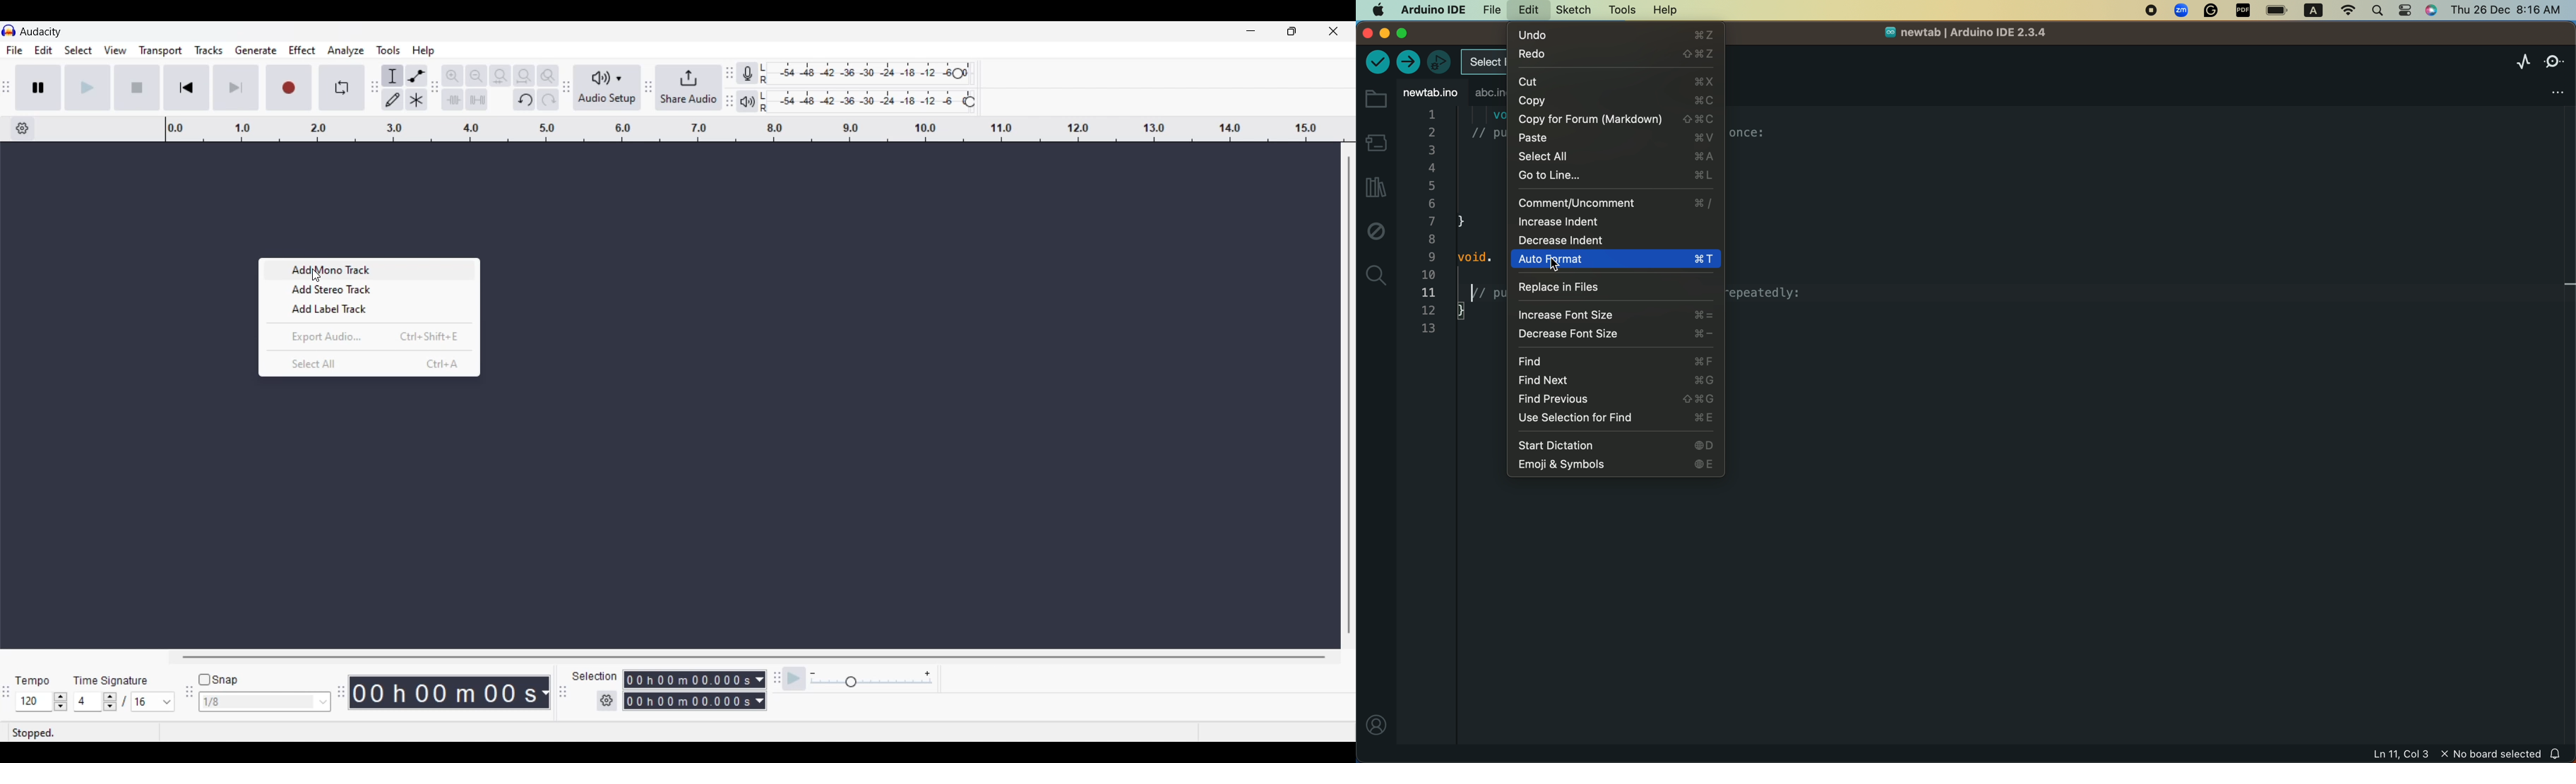 This screenshot has height=784, width=2576. I want to click on Undo, so click(524, 100).